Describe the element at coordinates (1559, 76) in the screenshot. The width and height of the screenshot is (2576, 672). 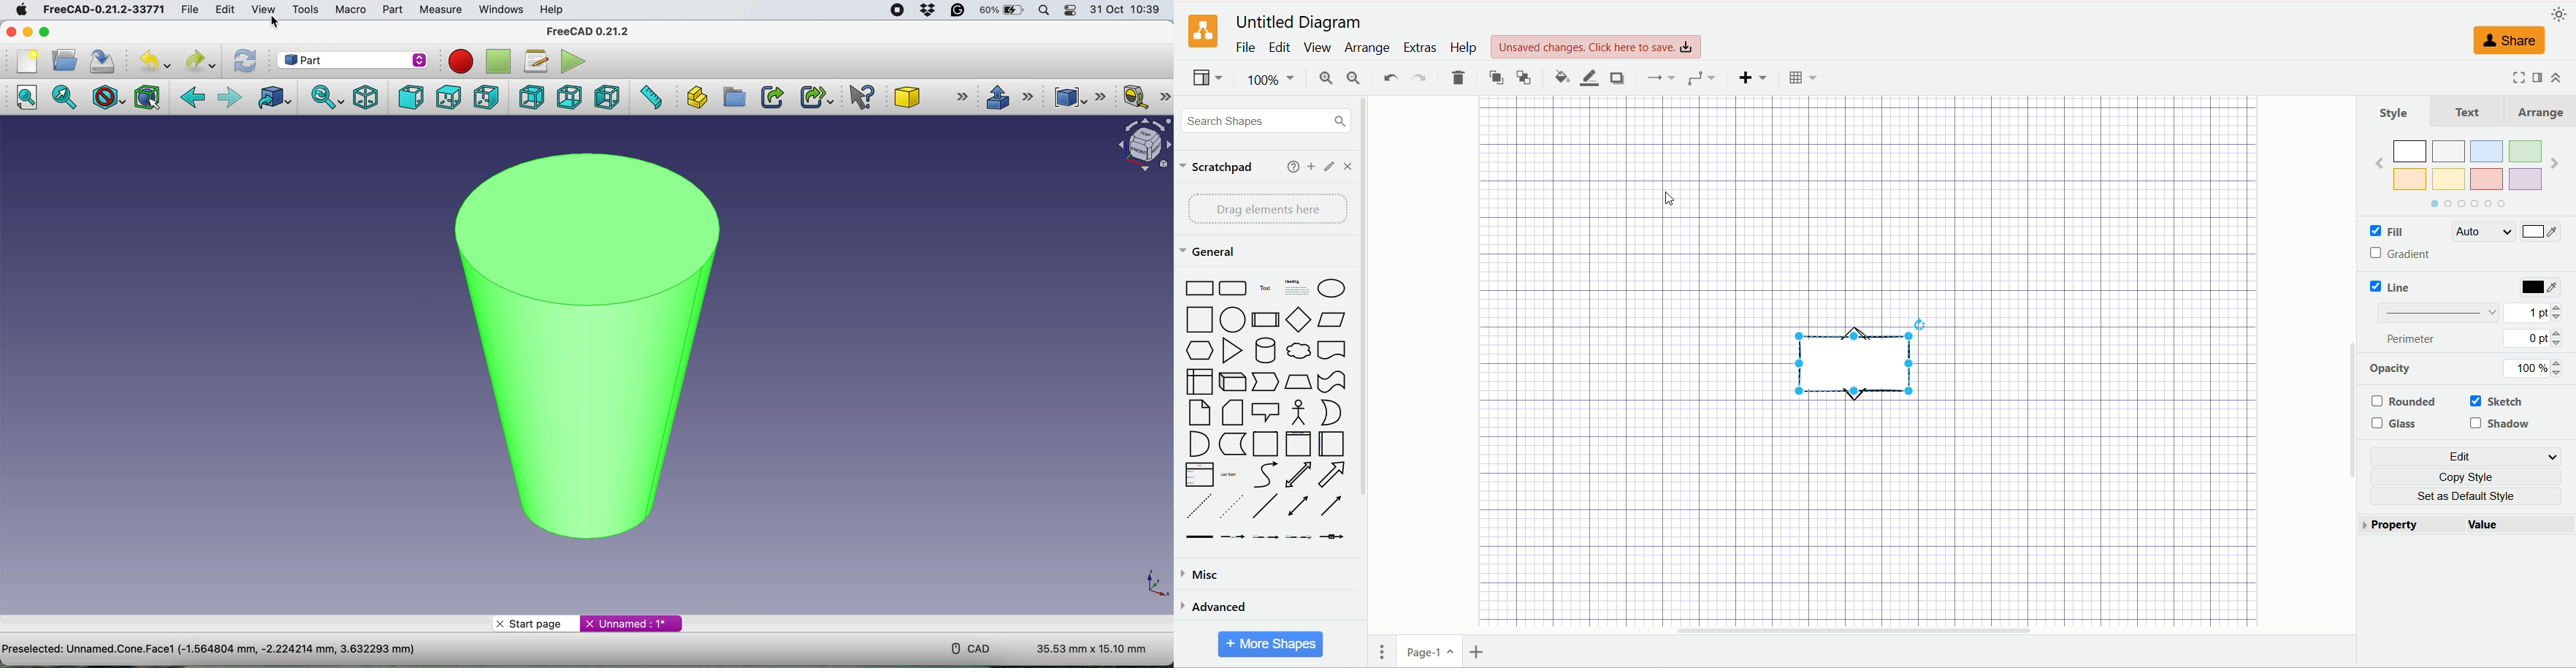
I see `fill color` at that location.